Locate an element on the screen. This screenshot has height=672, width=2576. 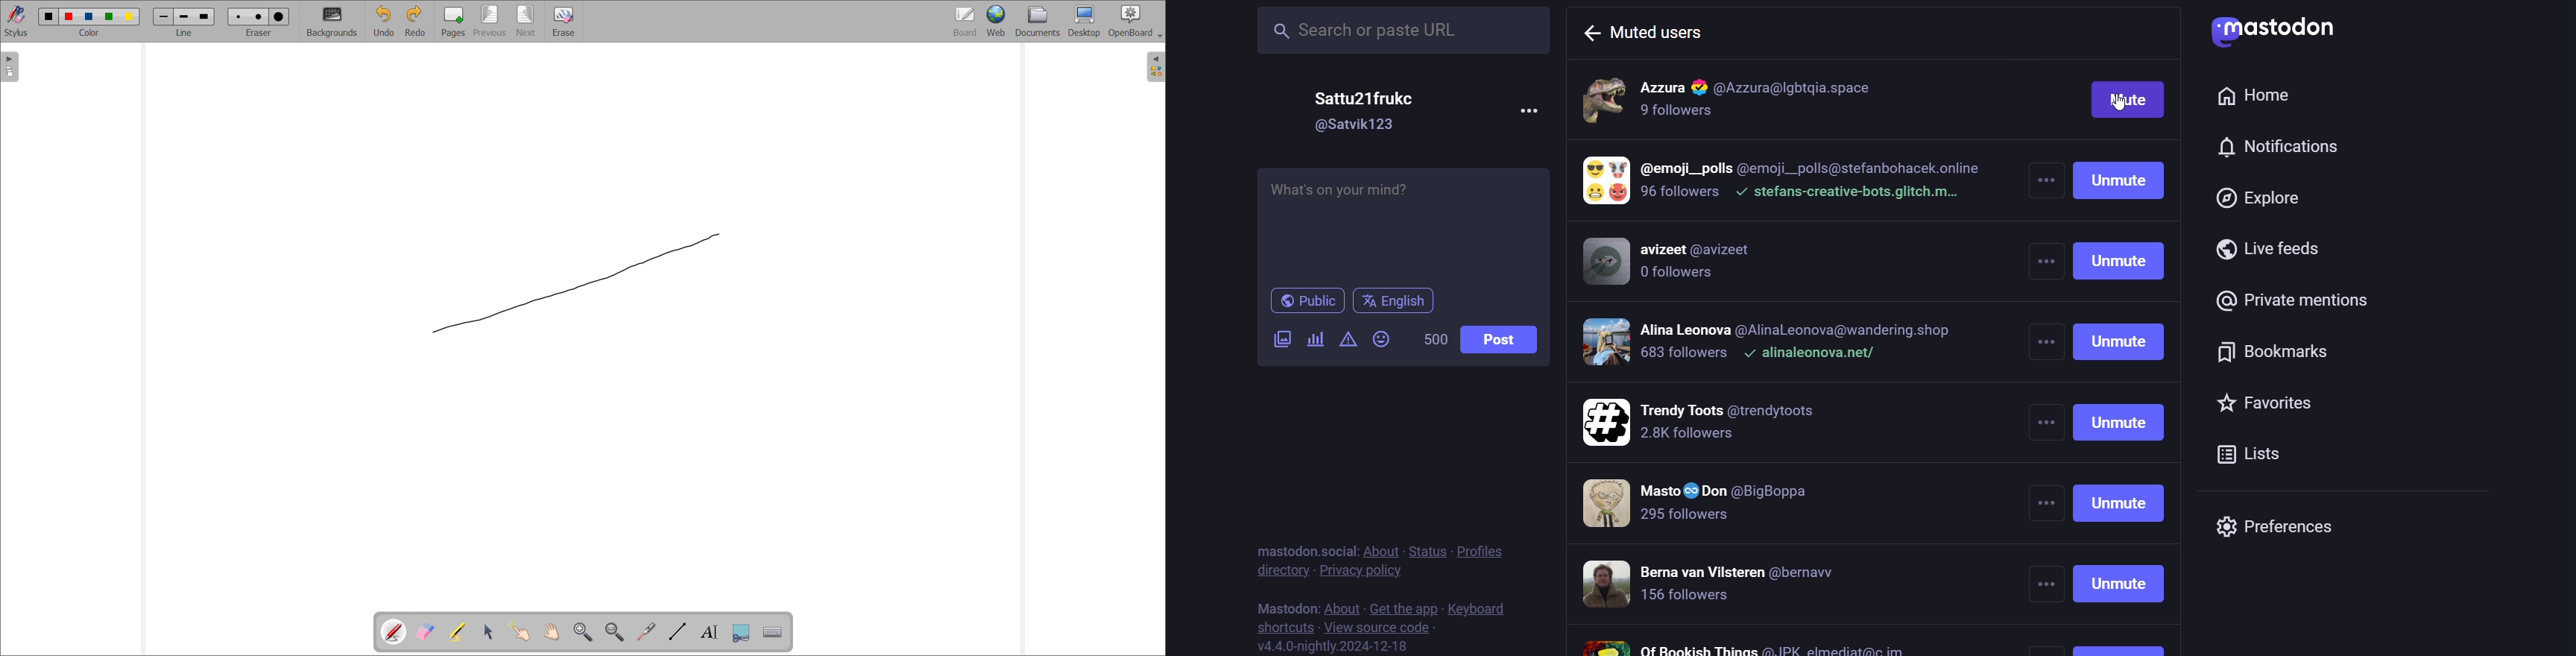
content warning is located at coordinates (1349, 338).